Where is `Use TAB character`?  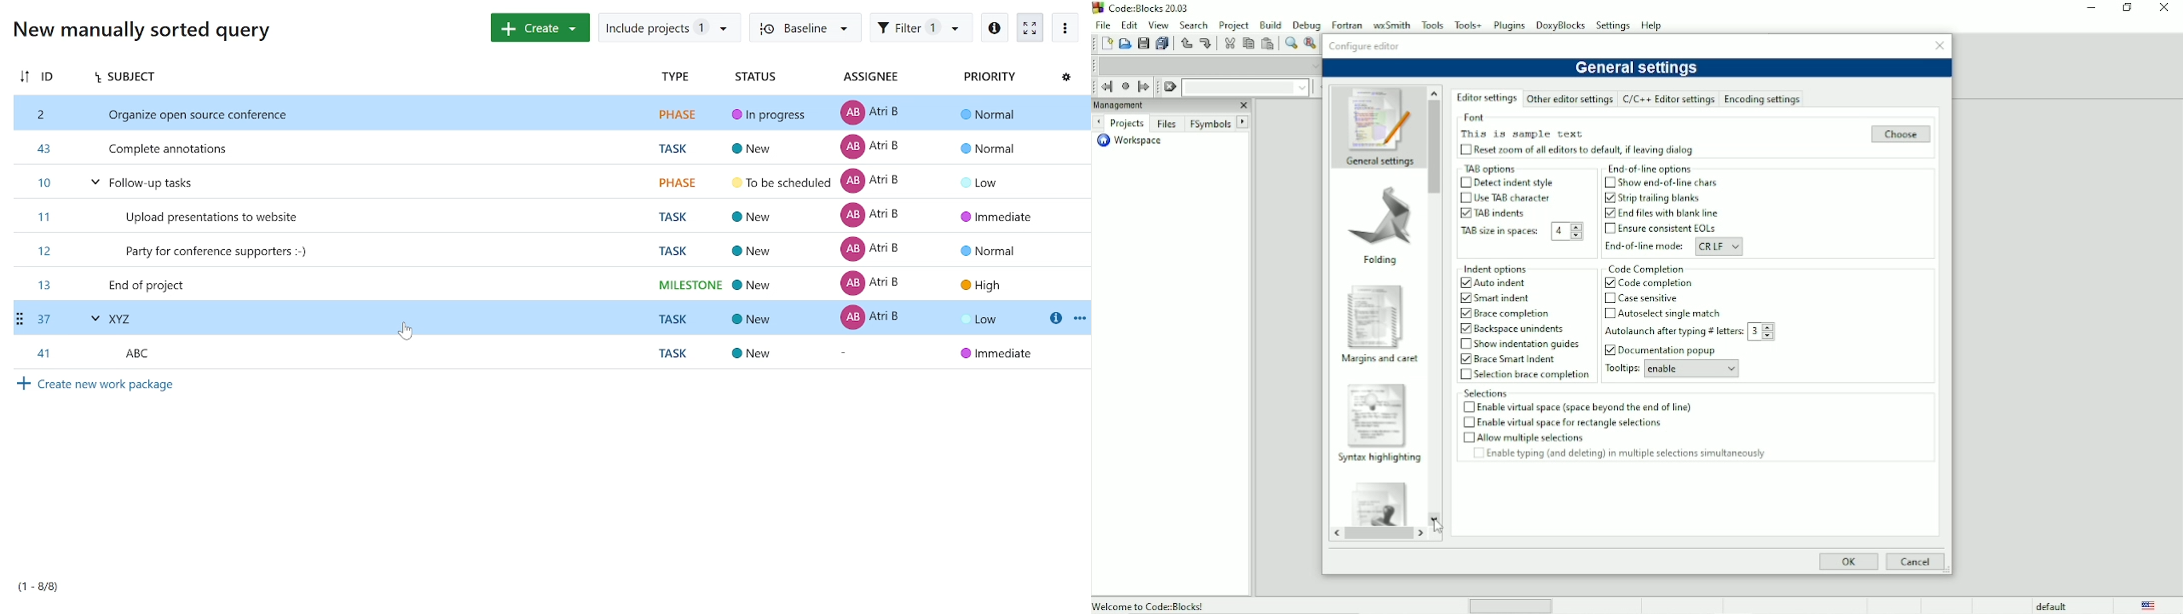 Use TAB character is located at coordinates (1513, 197).